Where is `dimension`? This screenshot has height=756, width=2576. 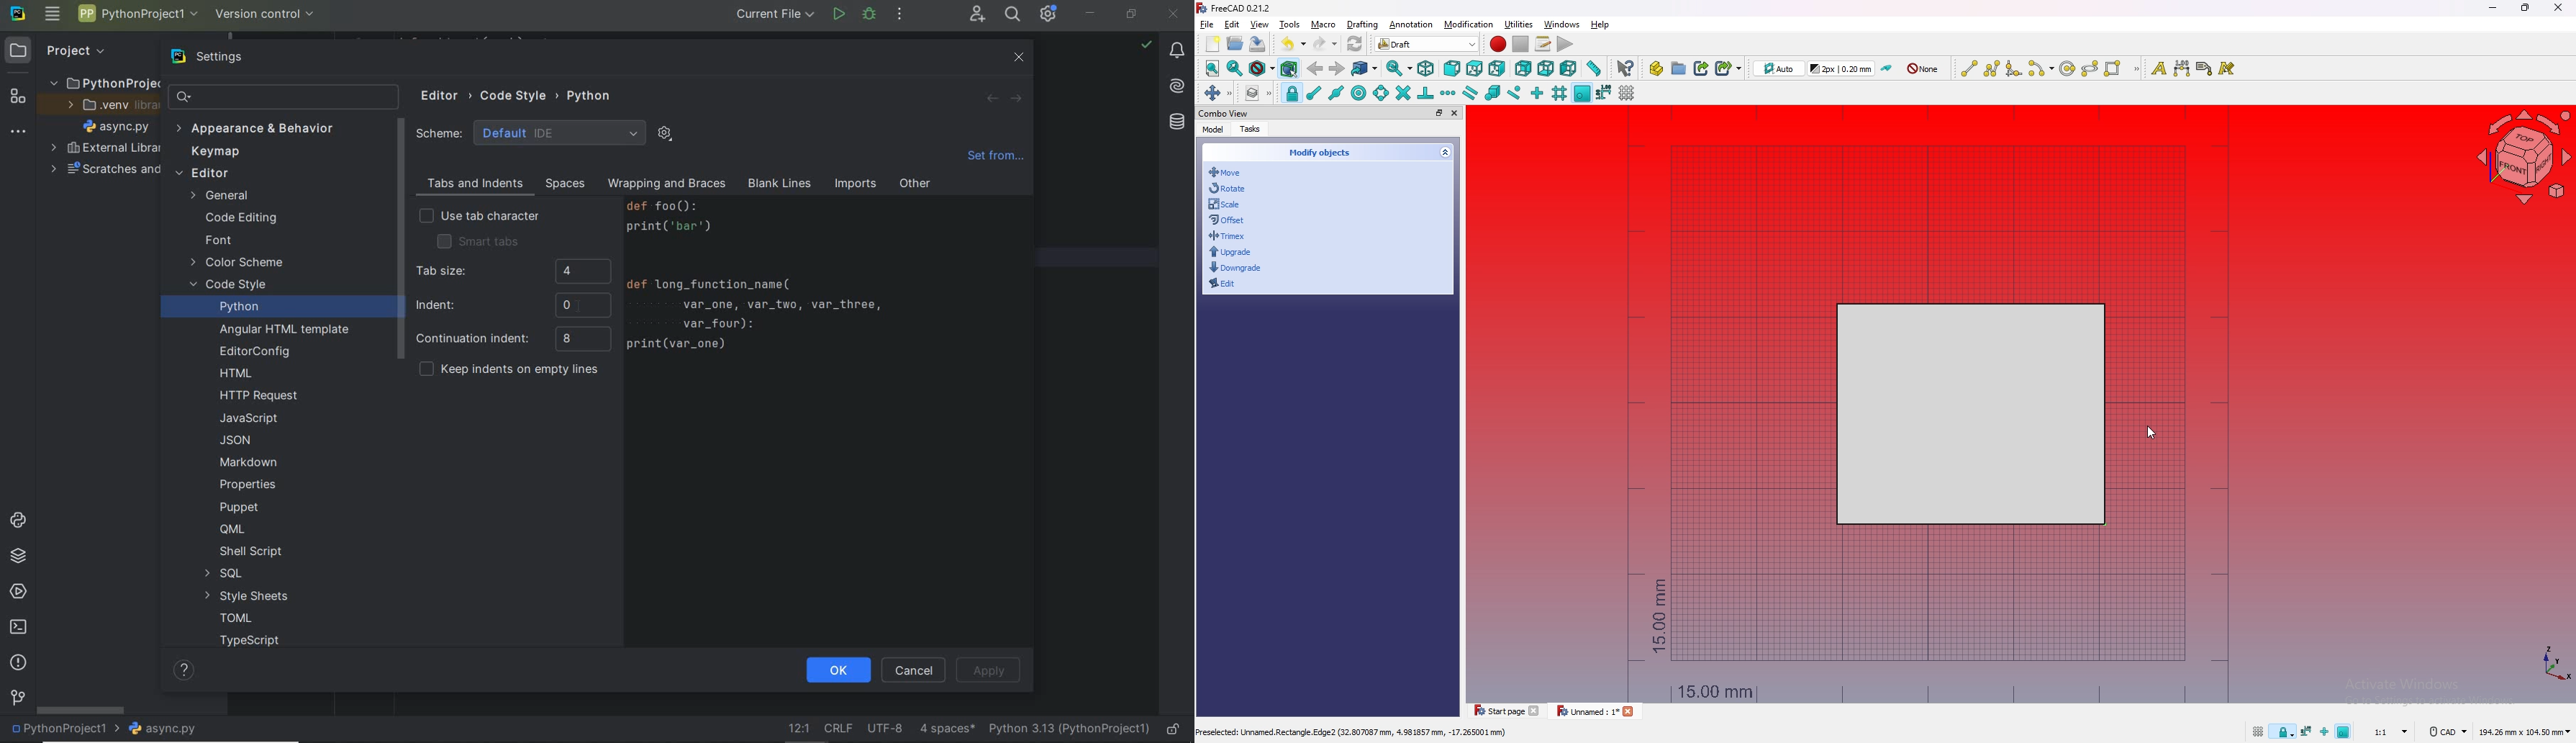
dimension is located at coordinates (2182, 68).